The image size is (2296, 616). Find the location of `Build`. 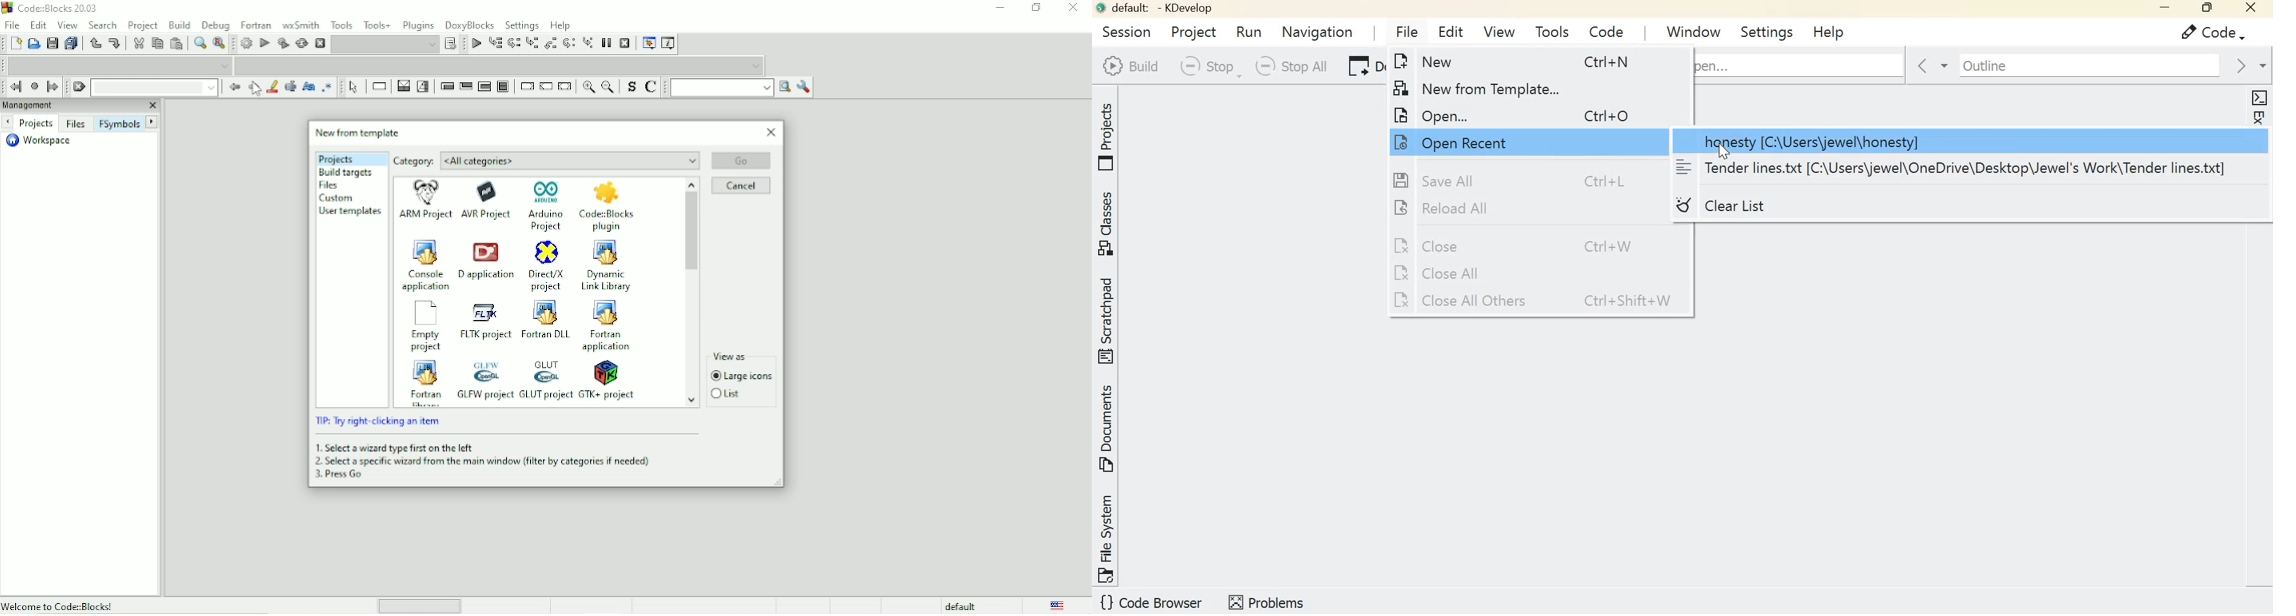

Build is located at coordinates (179, 25).